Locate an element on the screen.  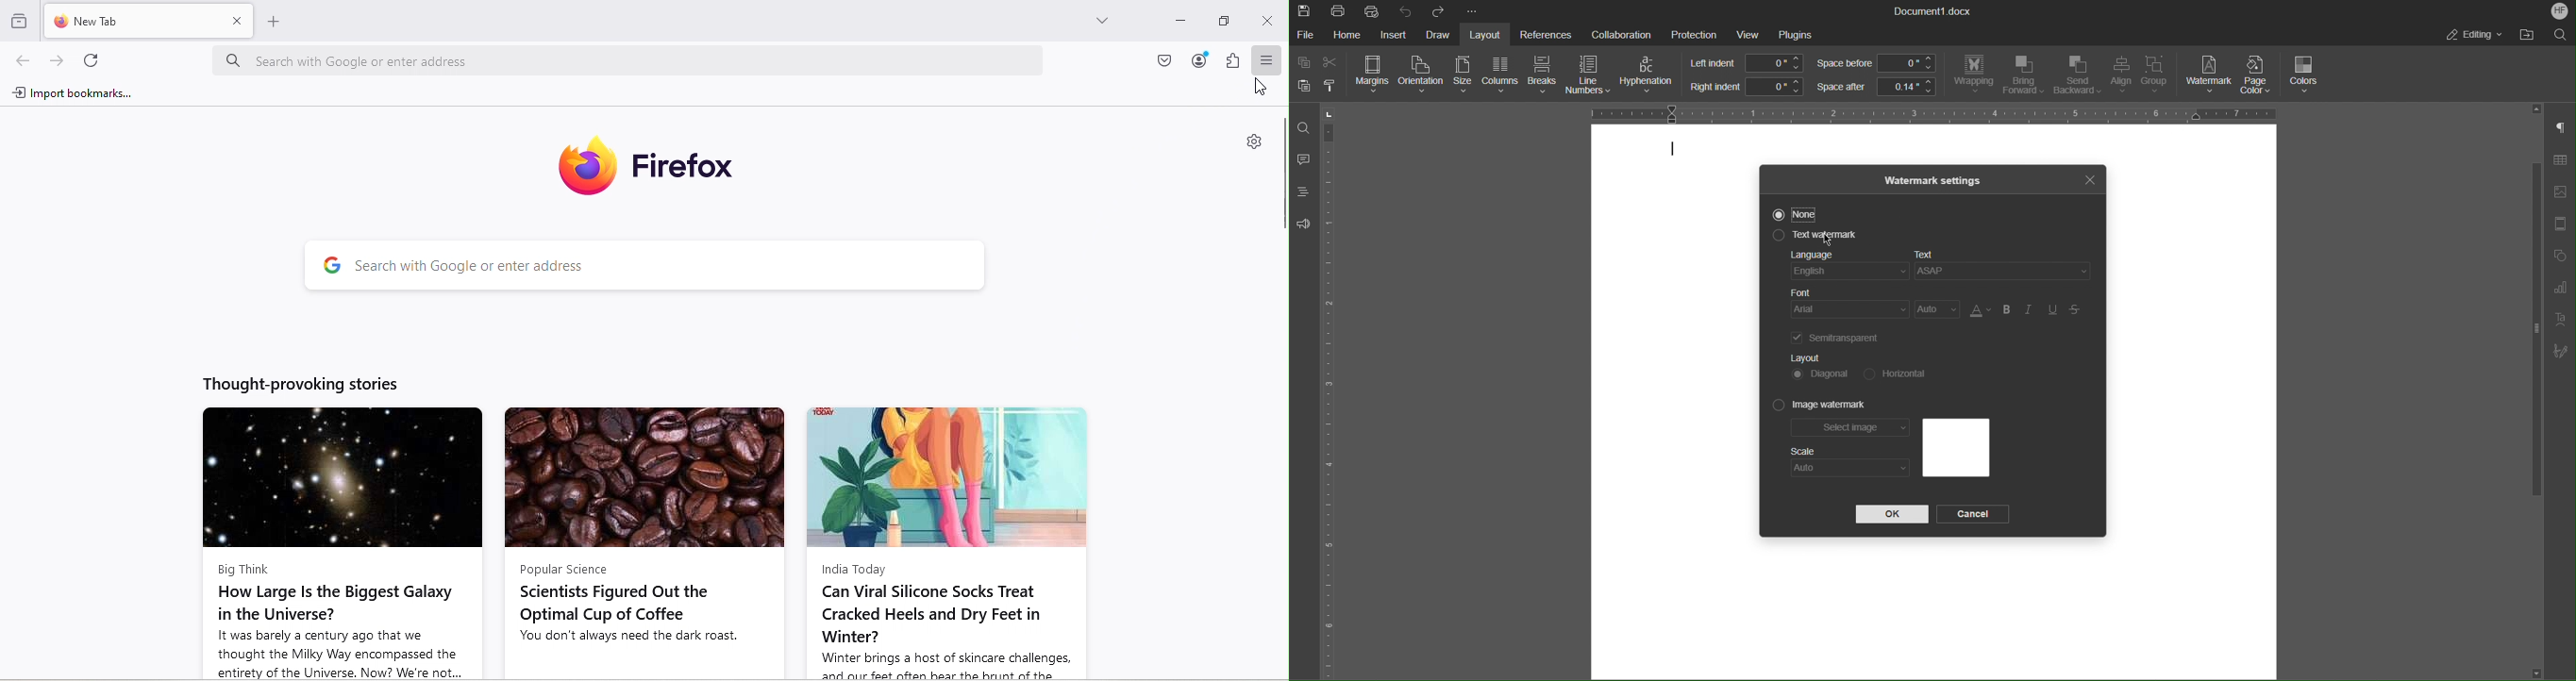
Bold is located at coordinates (2006, 310).